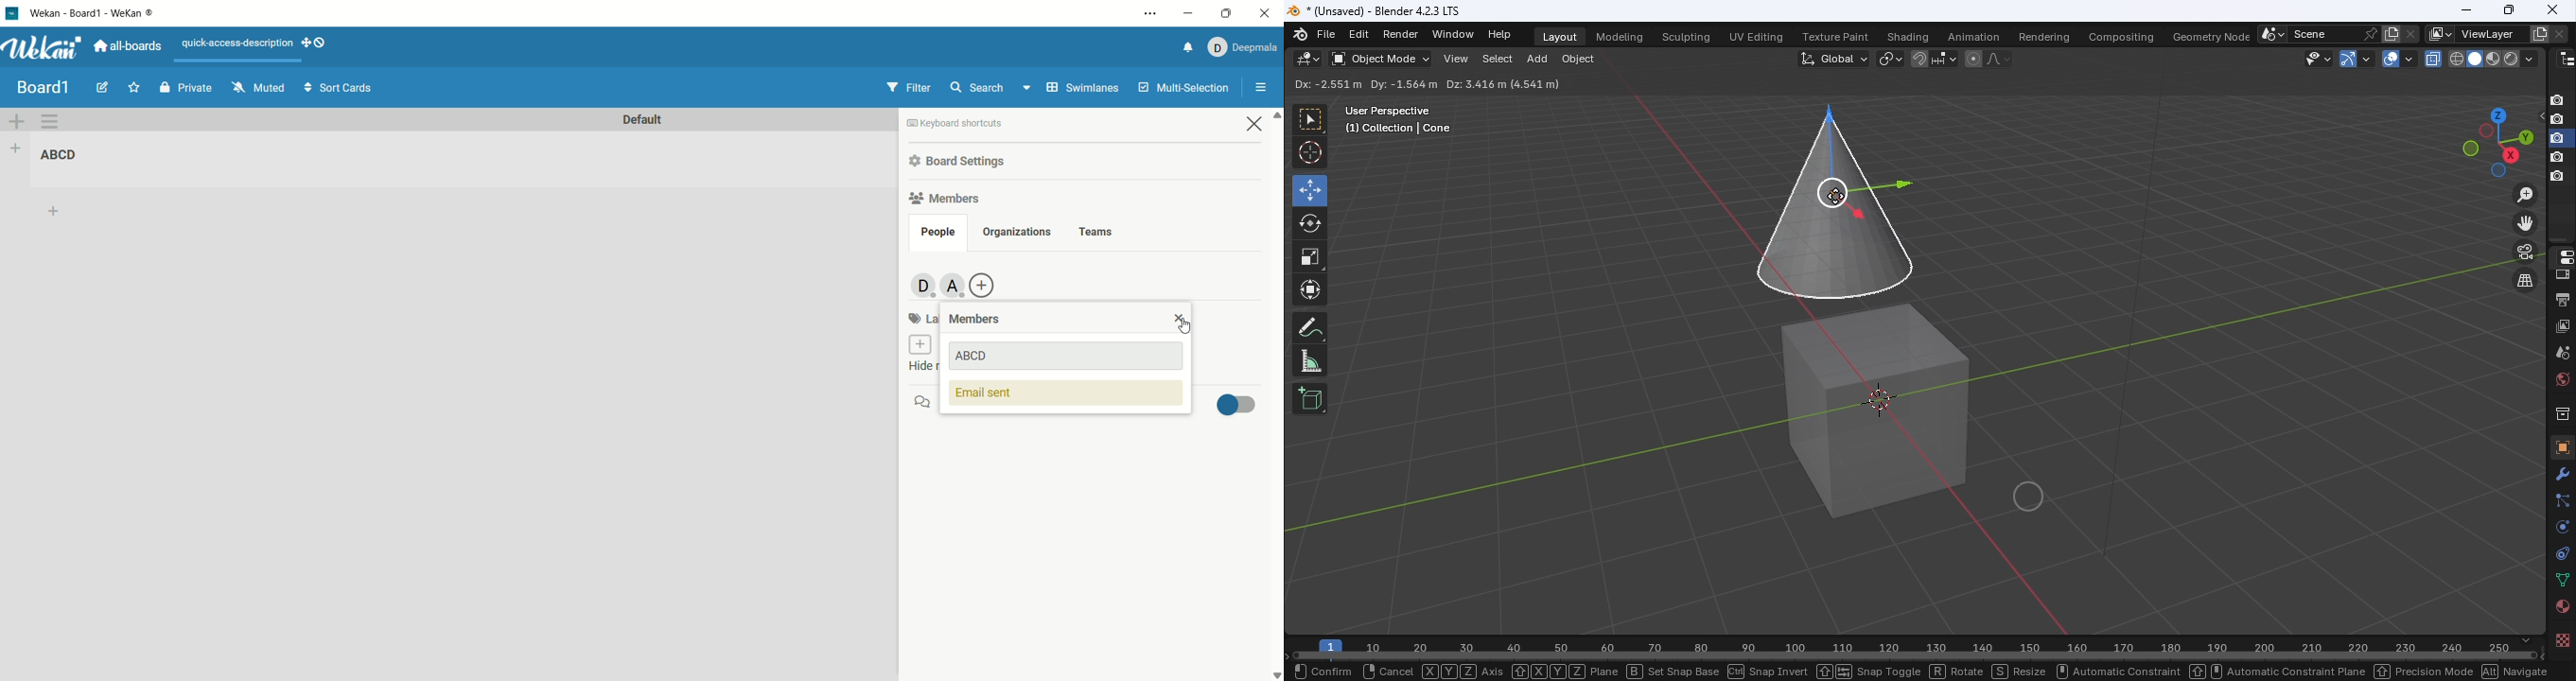  What do you see at coordinates (2563, 473) in the screenshot?
I see `Modifiers` at bounding box center [2563, 473].